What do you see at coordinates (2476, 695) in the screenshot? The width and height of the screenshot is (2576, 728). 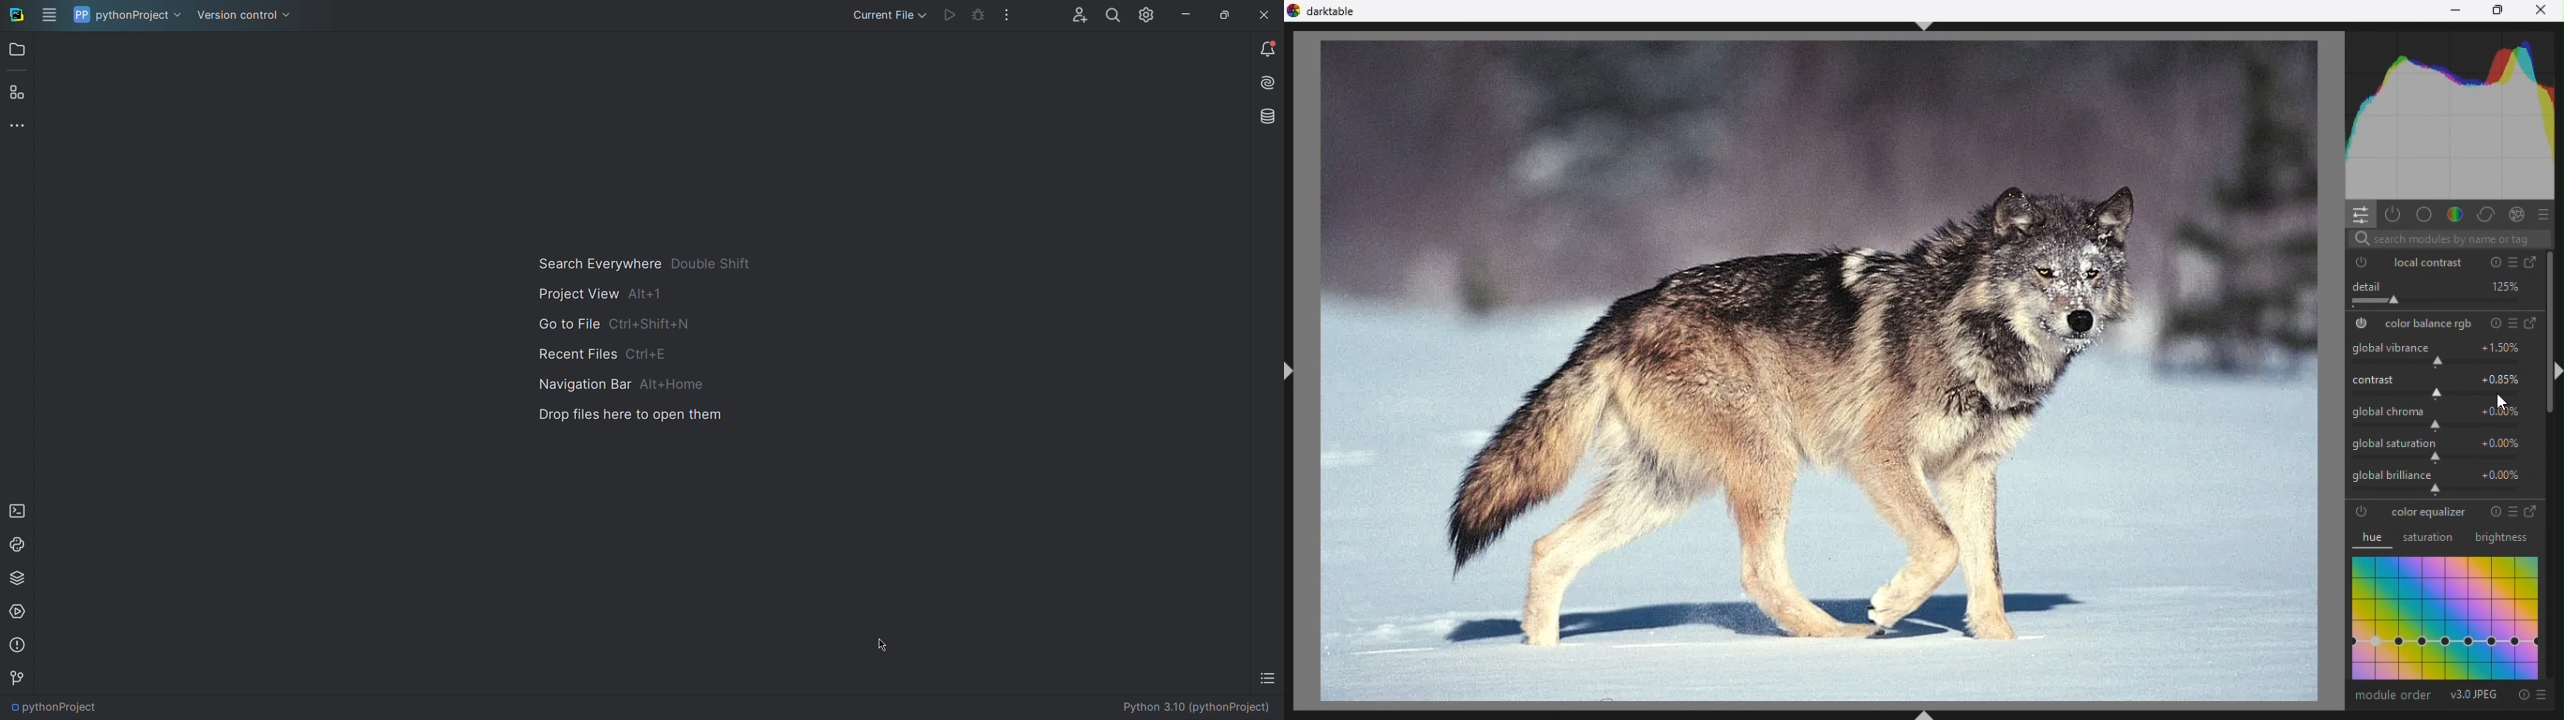 I see `version 3.0 JPEG` at bounding box center [2476, 695].